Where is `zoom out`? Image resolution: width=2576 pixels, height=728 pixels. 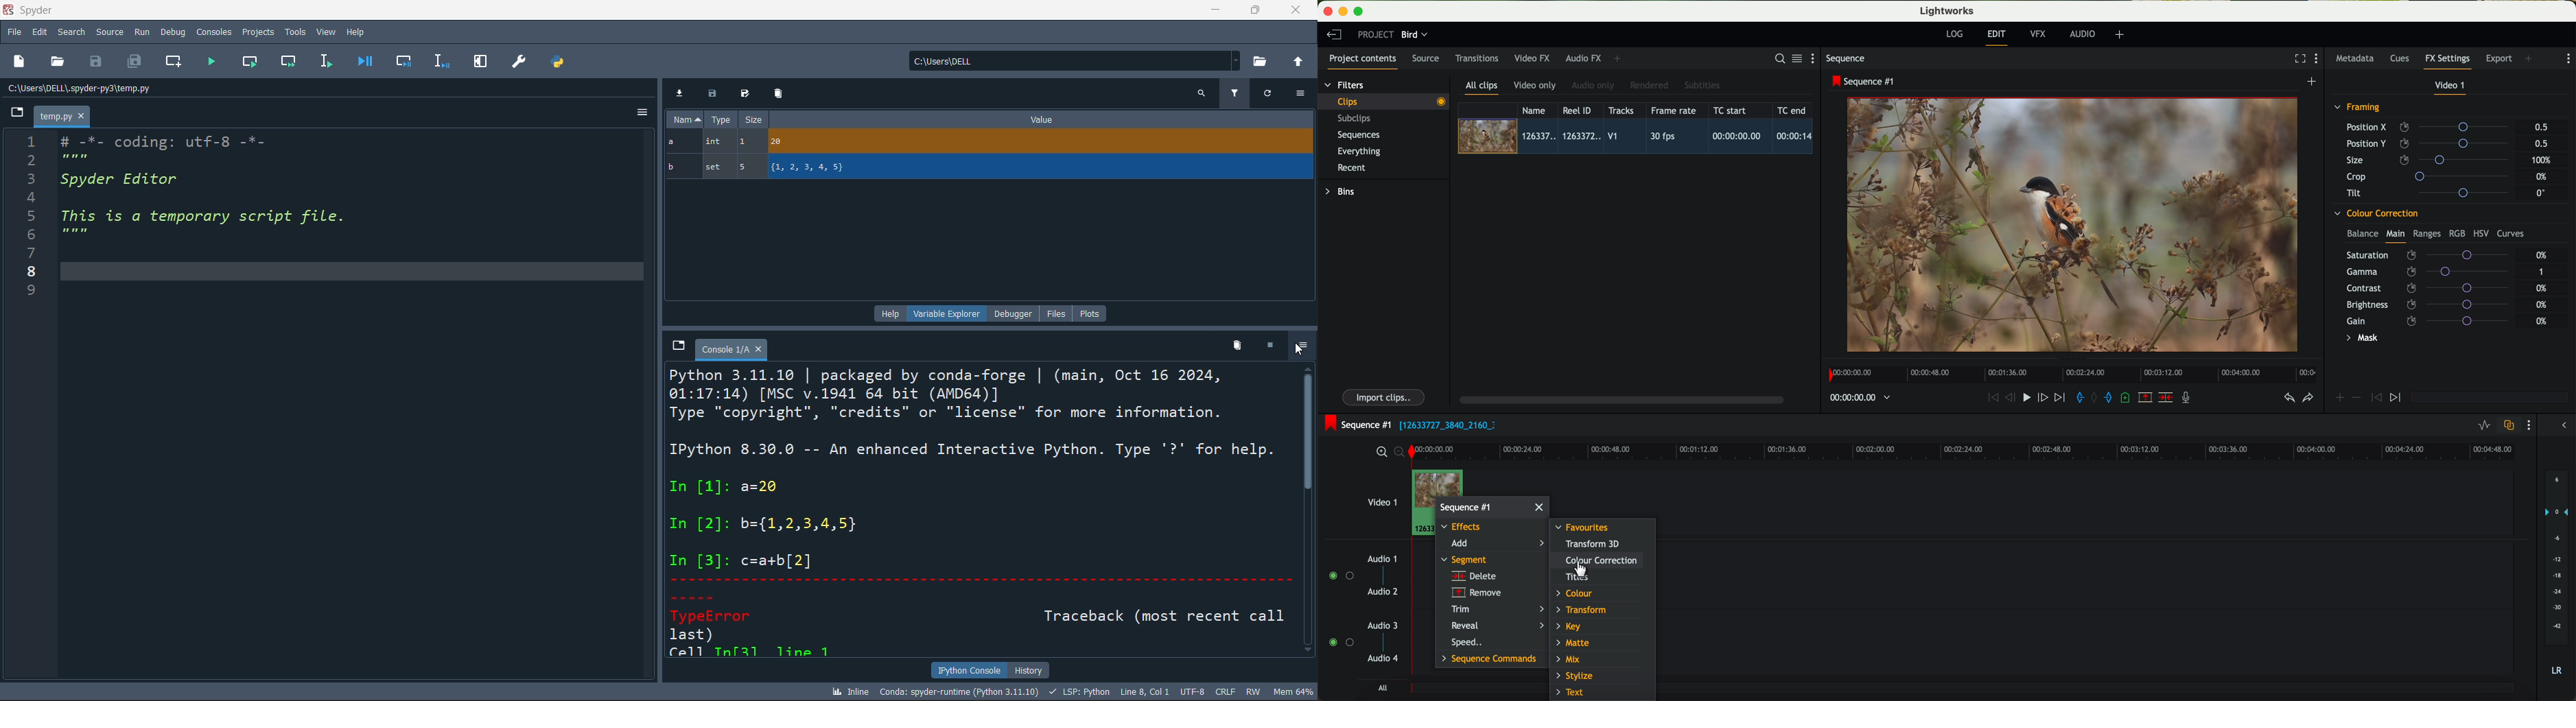 zoom out is located at coordinates (1400, 453).